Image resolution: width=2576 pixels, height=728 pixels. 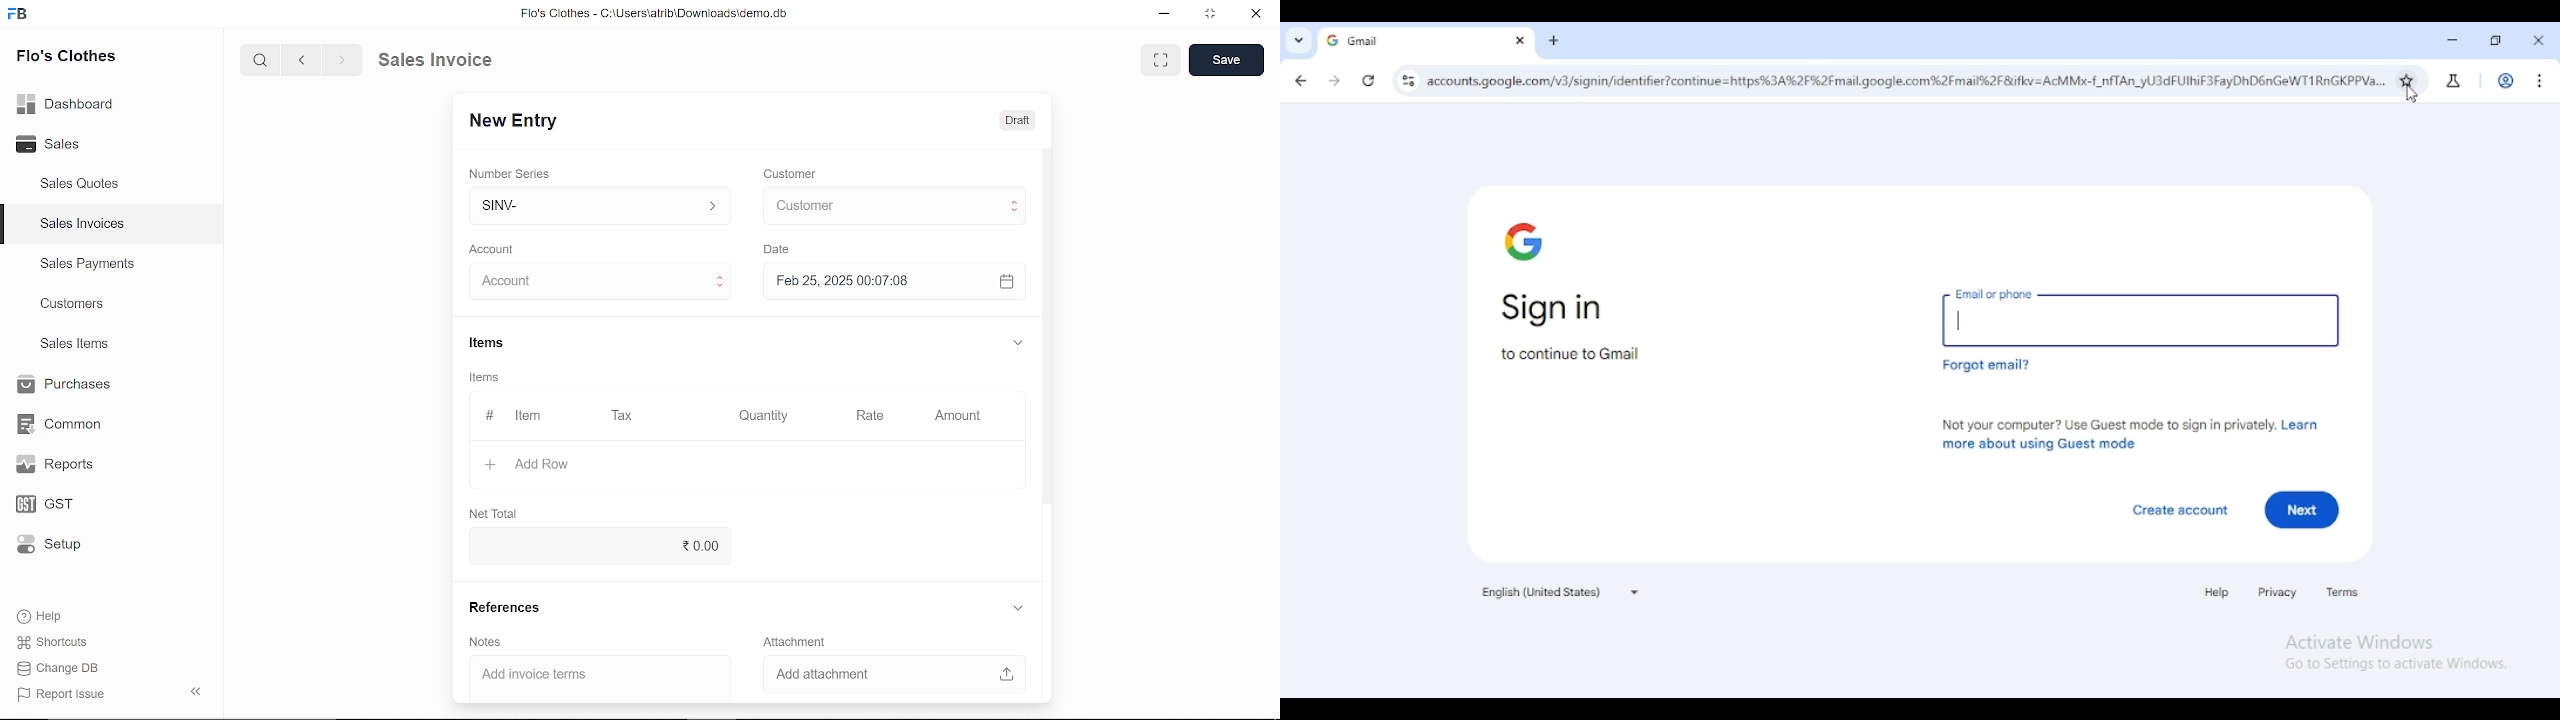 What do you see at coordinates (840, 208) in the screenshot?
I see `cursor` at bounding box center [840, 208].